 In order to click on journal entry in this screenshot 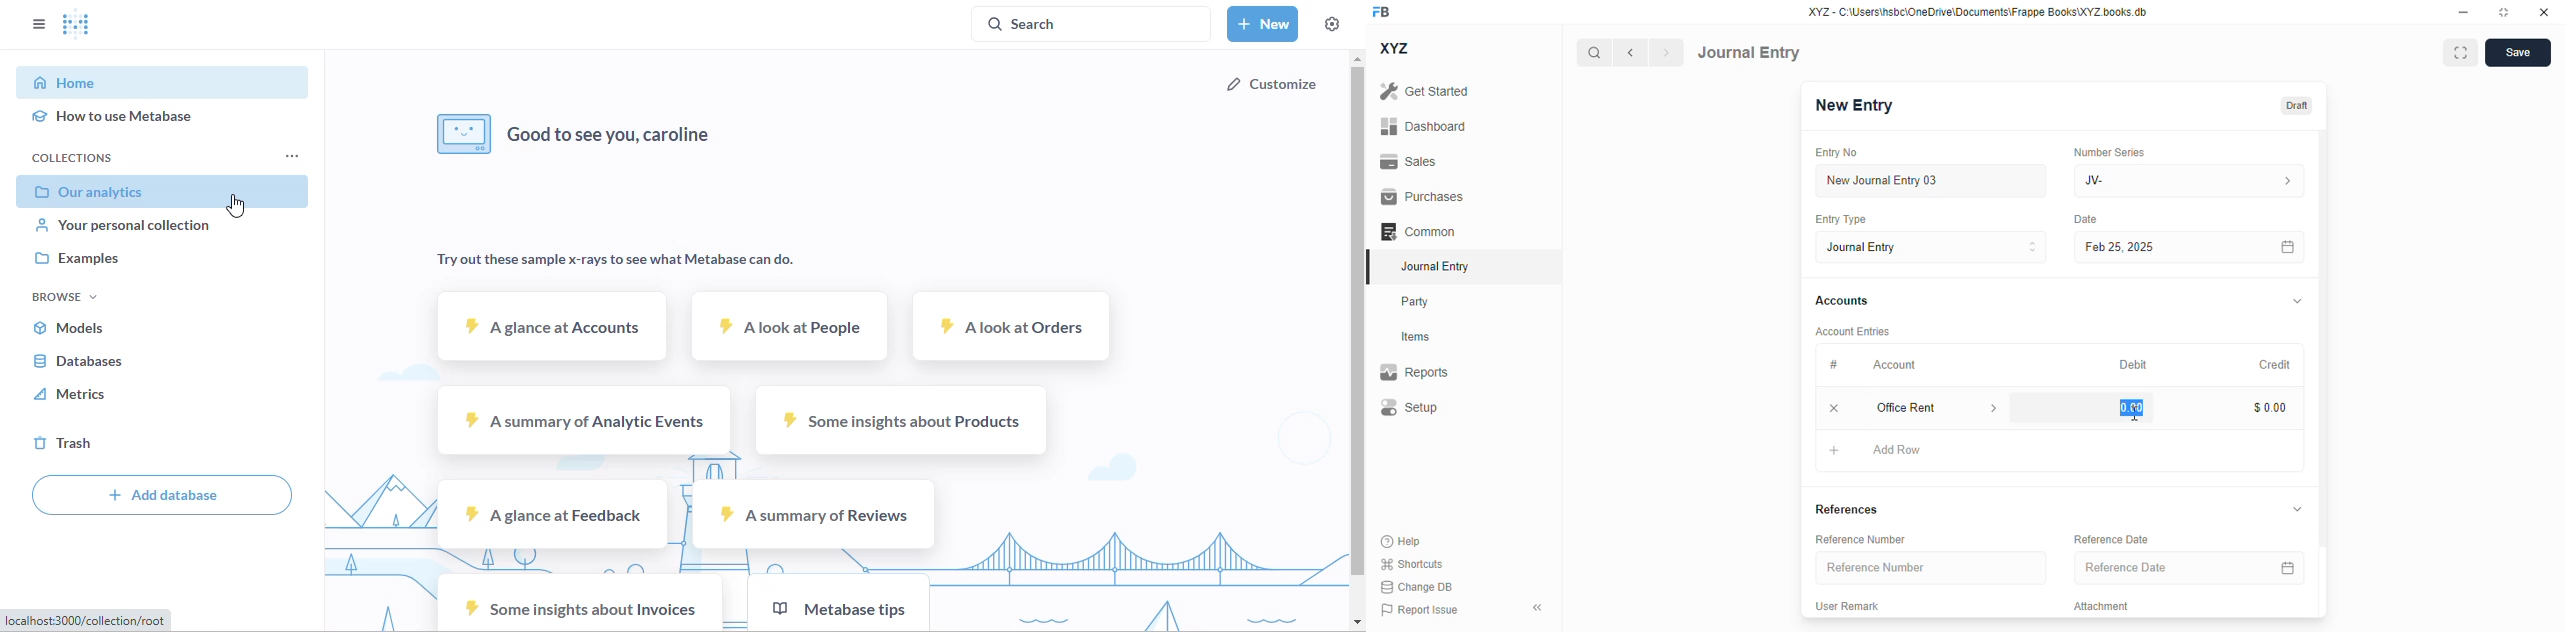, I will do `click(1434, 266)`.